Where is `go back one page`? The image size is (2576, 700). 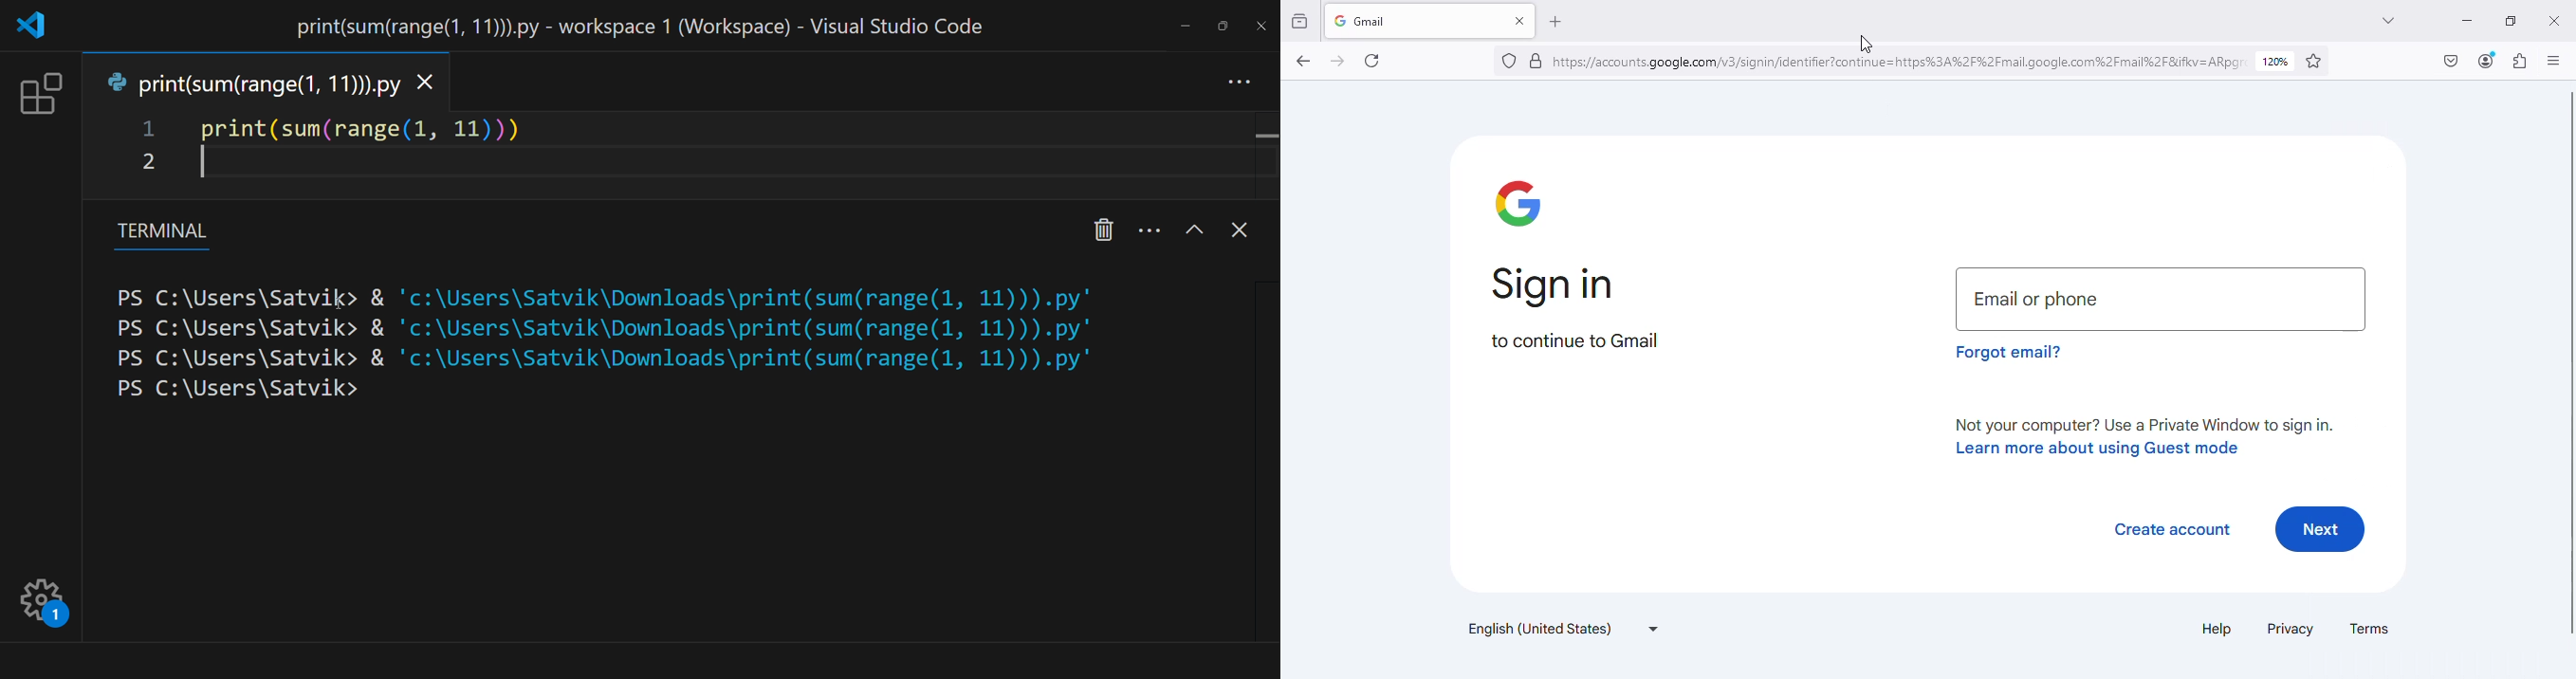 go back one page is located at coordinates (1304, 61).